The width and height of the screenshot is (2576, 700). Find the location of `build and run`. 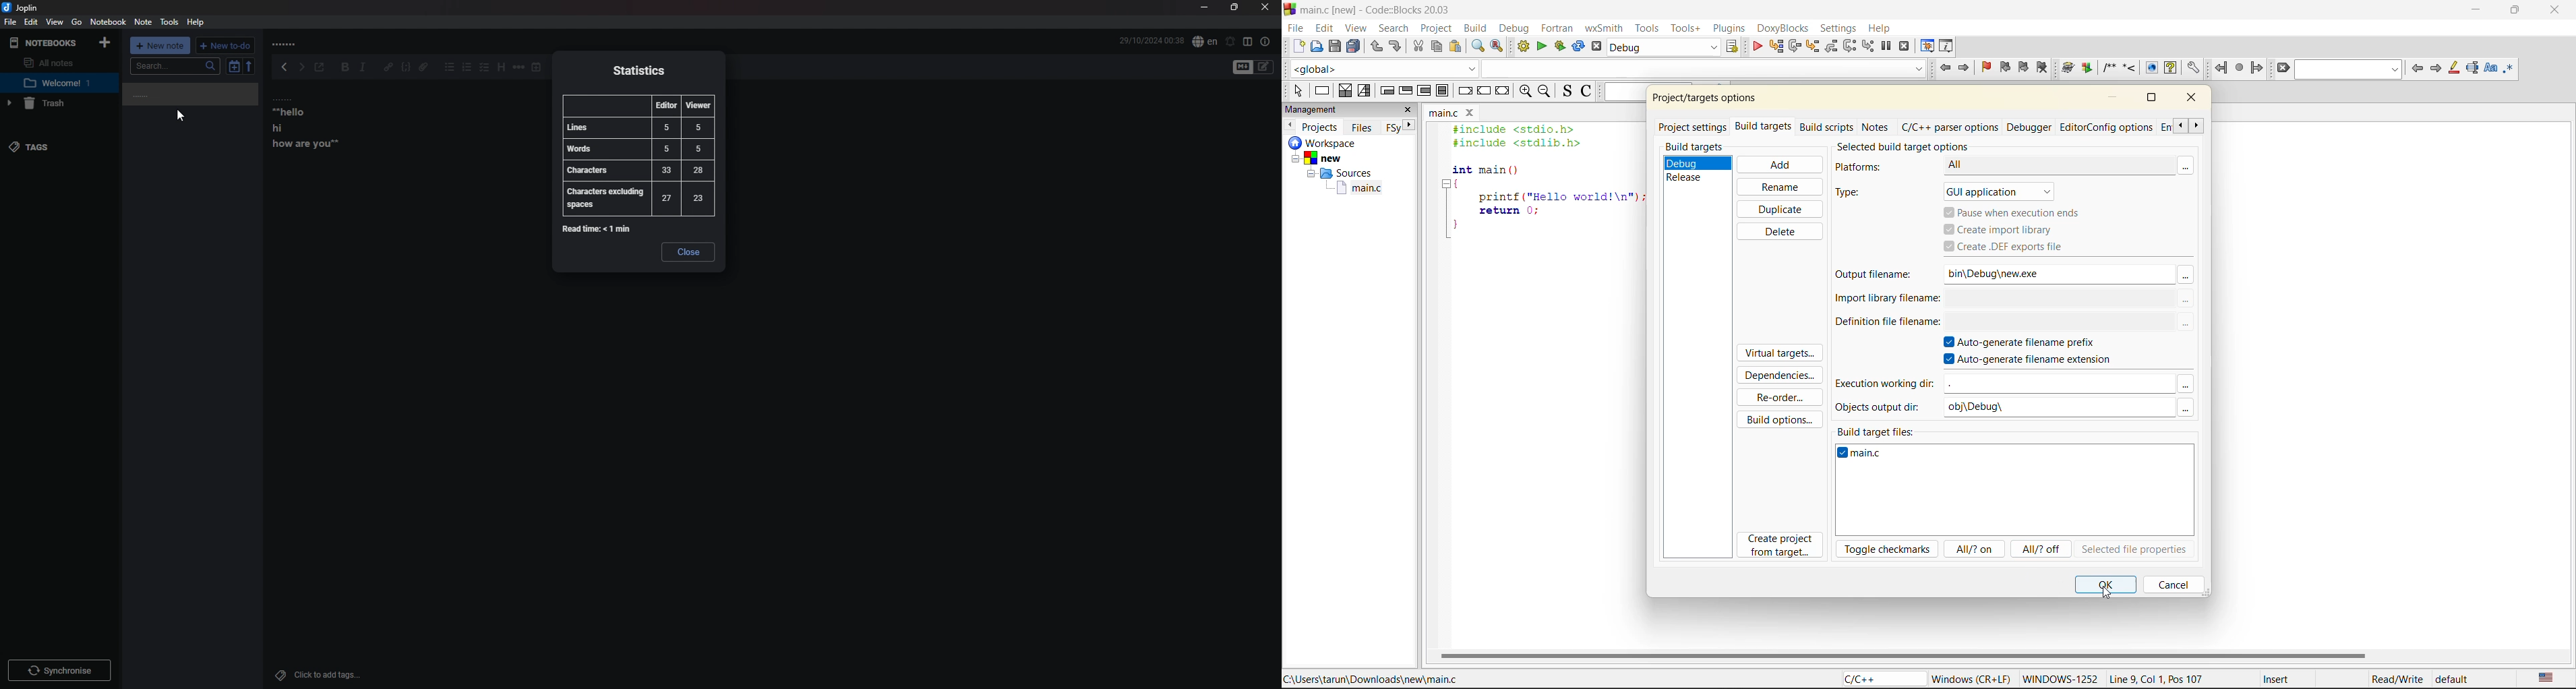

build and run is located at coordinates (1561, 46).